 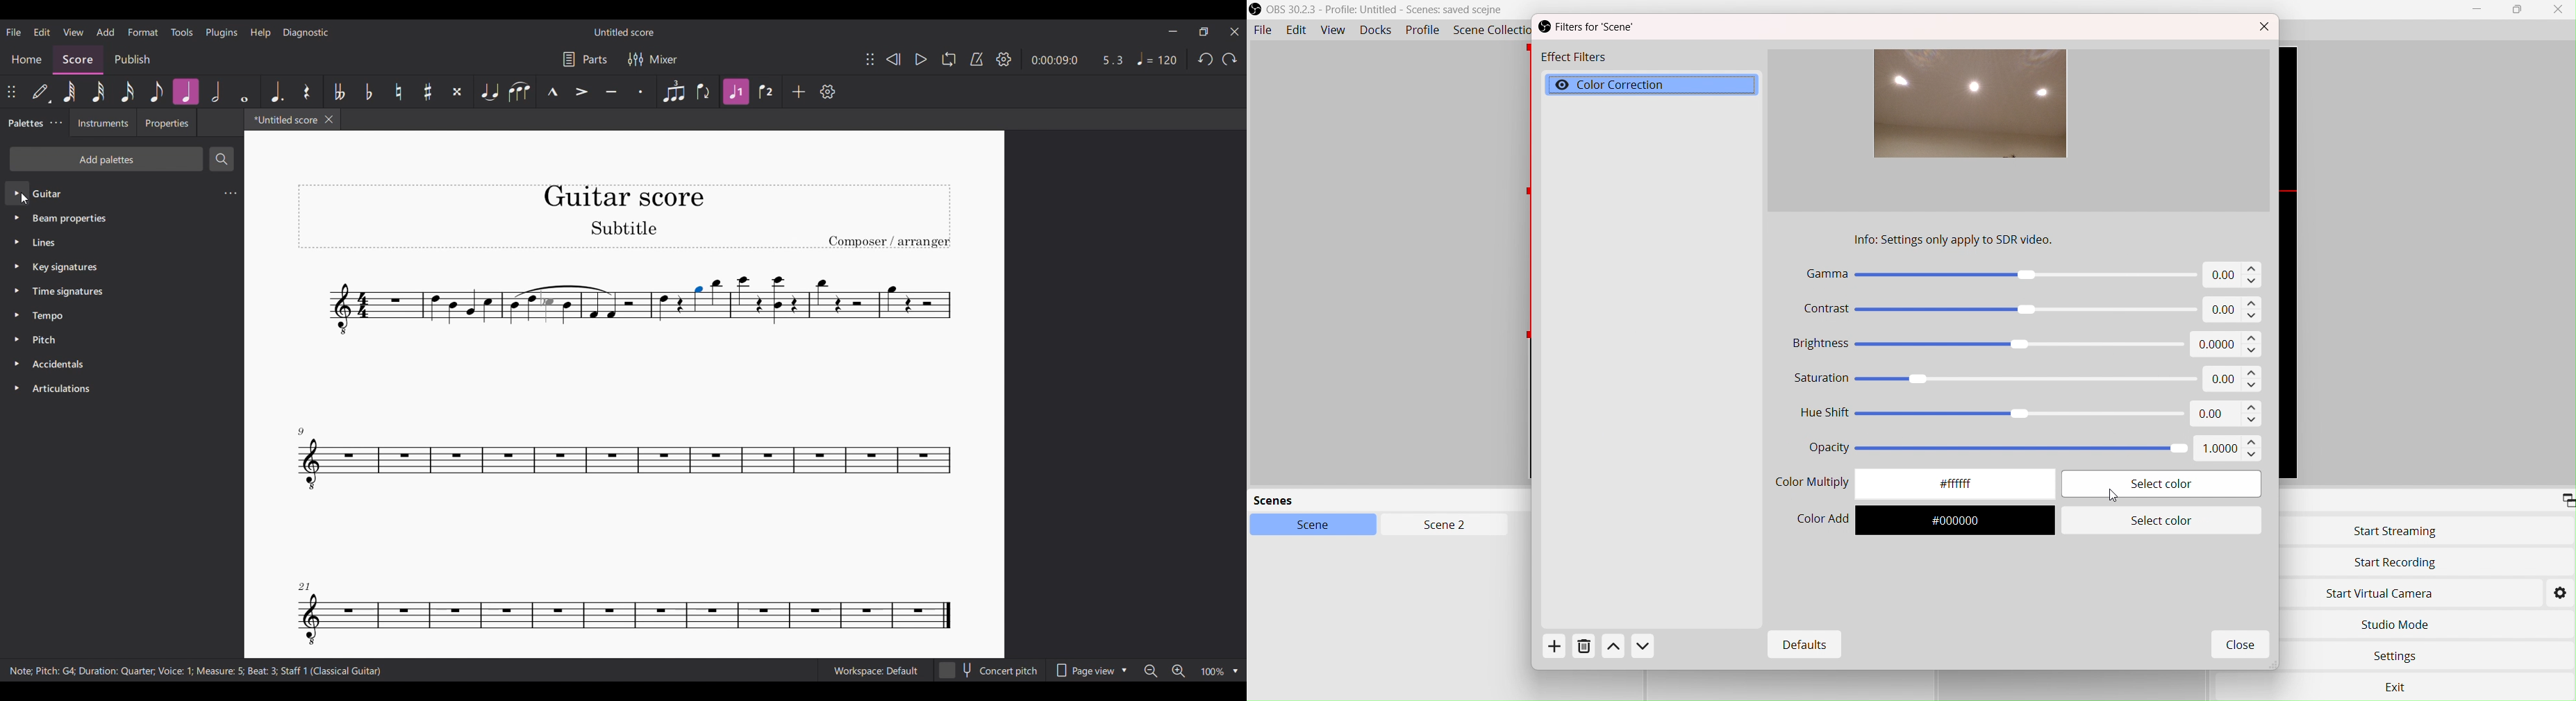 I want to click on 0.00, so click(x=2234, y=275).